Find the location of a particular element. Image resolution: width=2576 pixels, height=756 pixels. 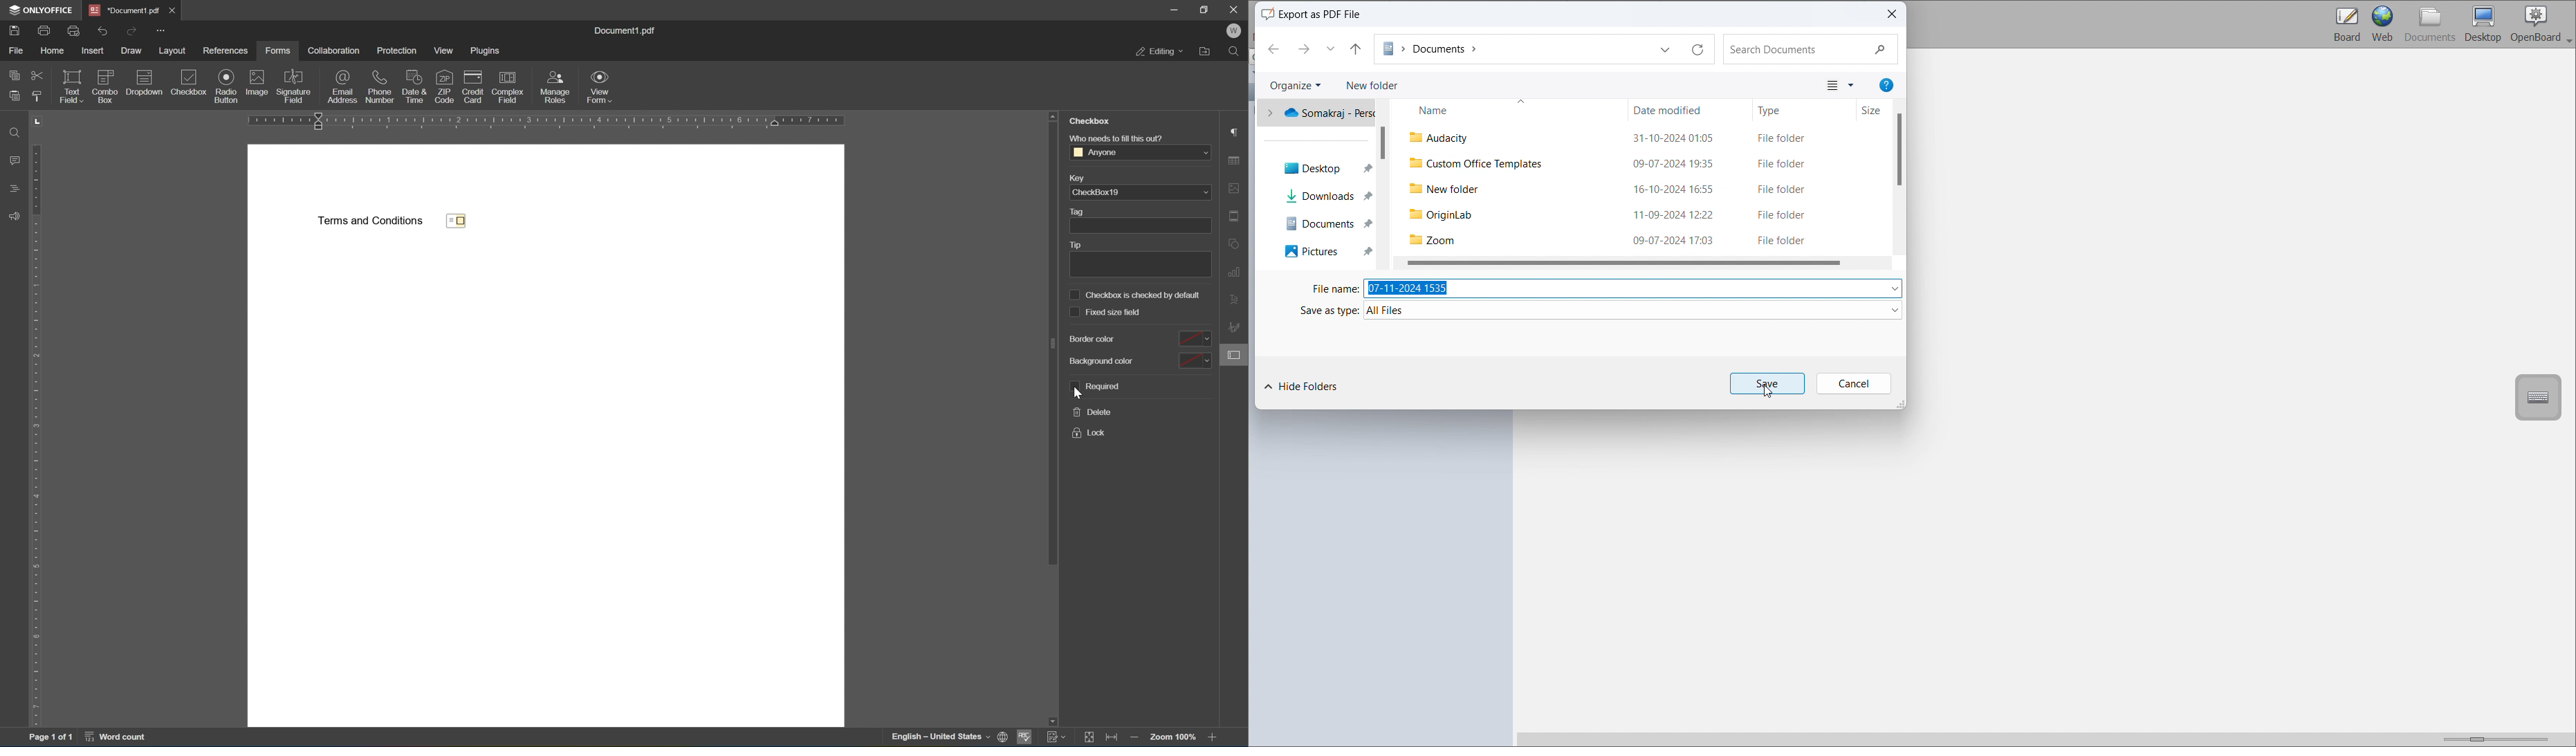

drop down is located at coordinates (1204, 193).